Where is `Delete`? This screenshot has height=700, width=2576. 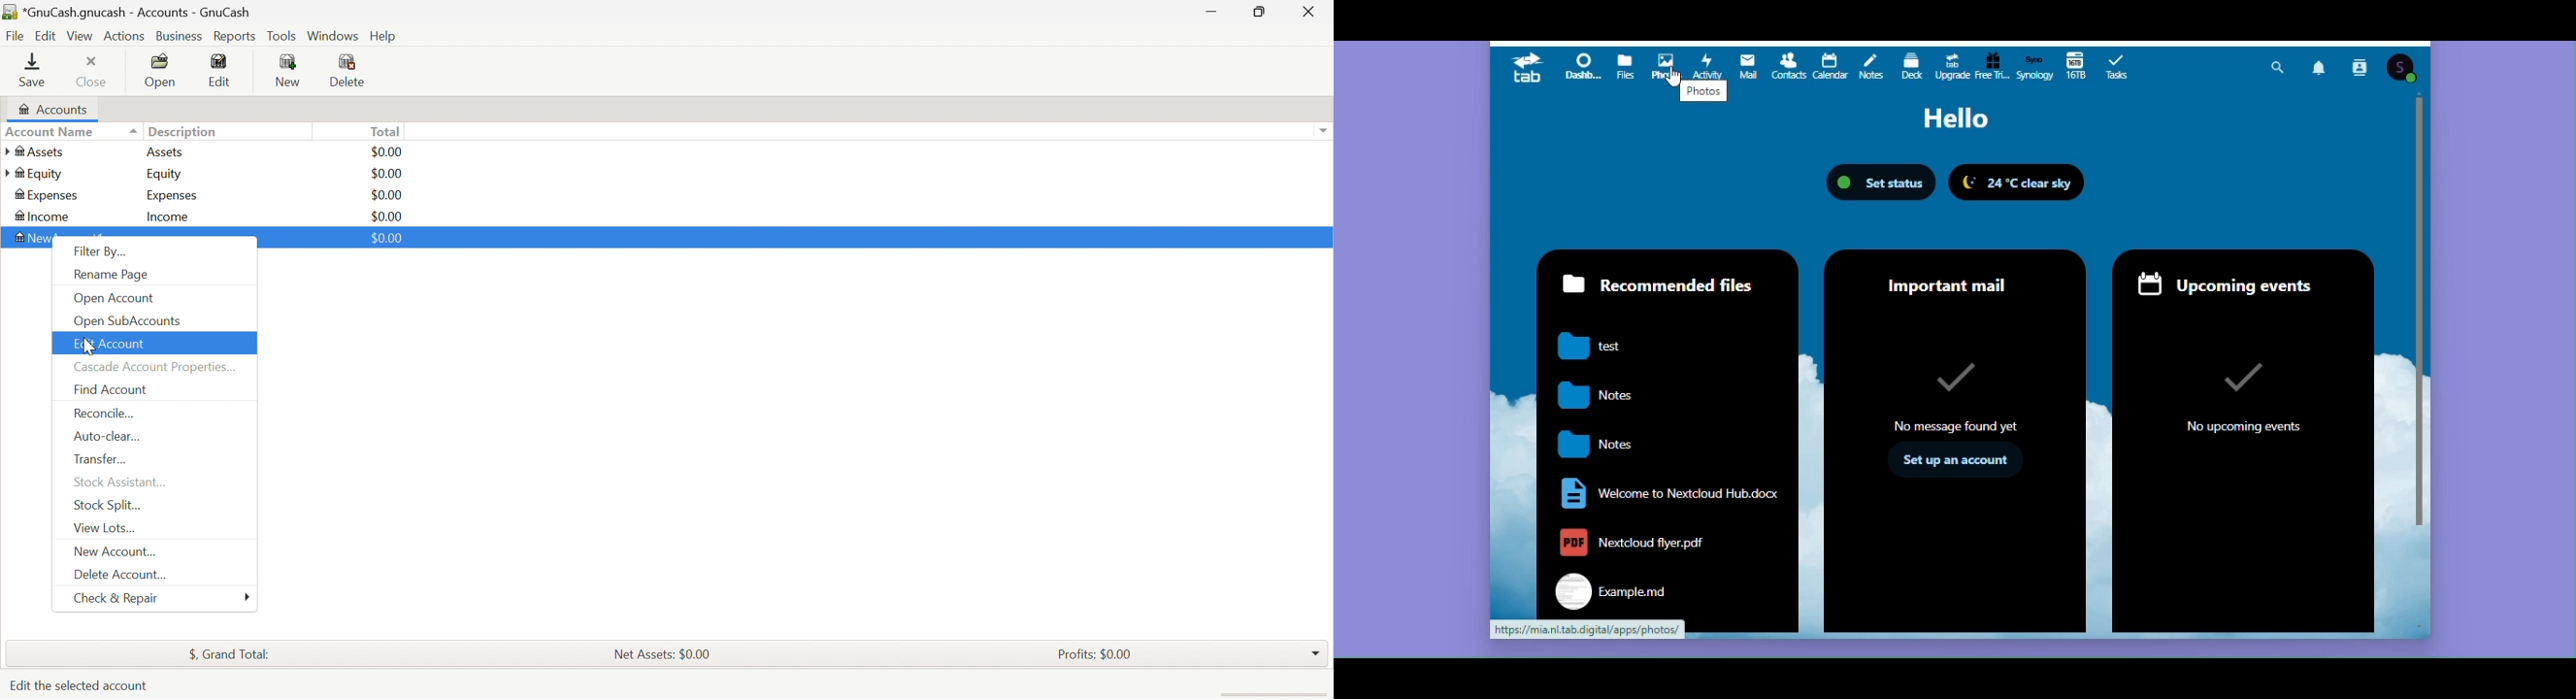 Delete is located at coordinates (357, 70).